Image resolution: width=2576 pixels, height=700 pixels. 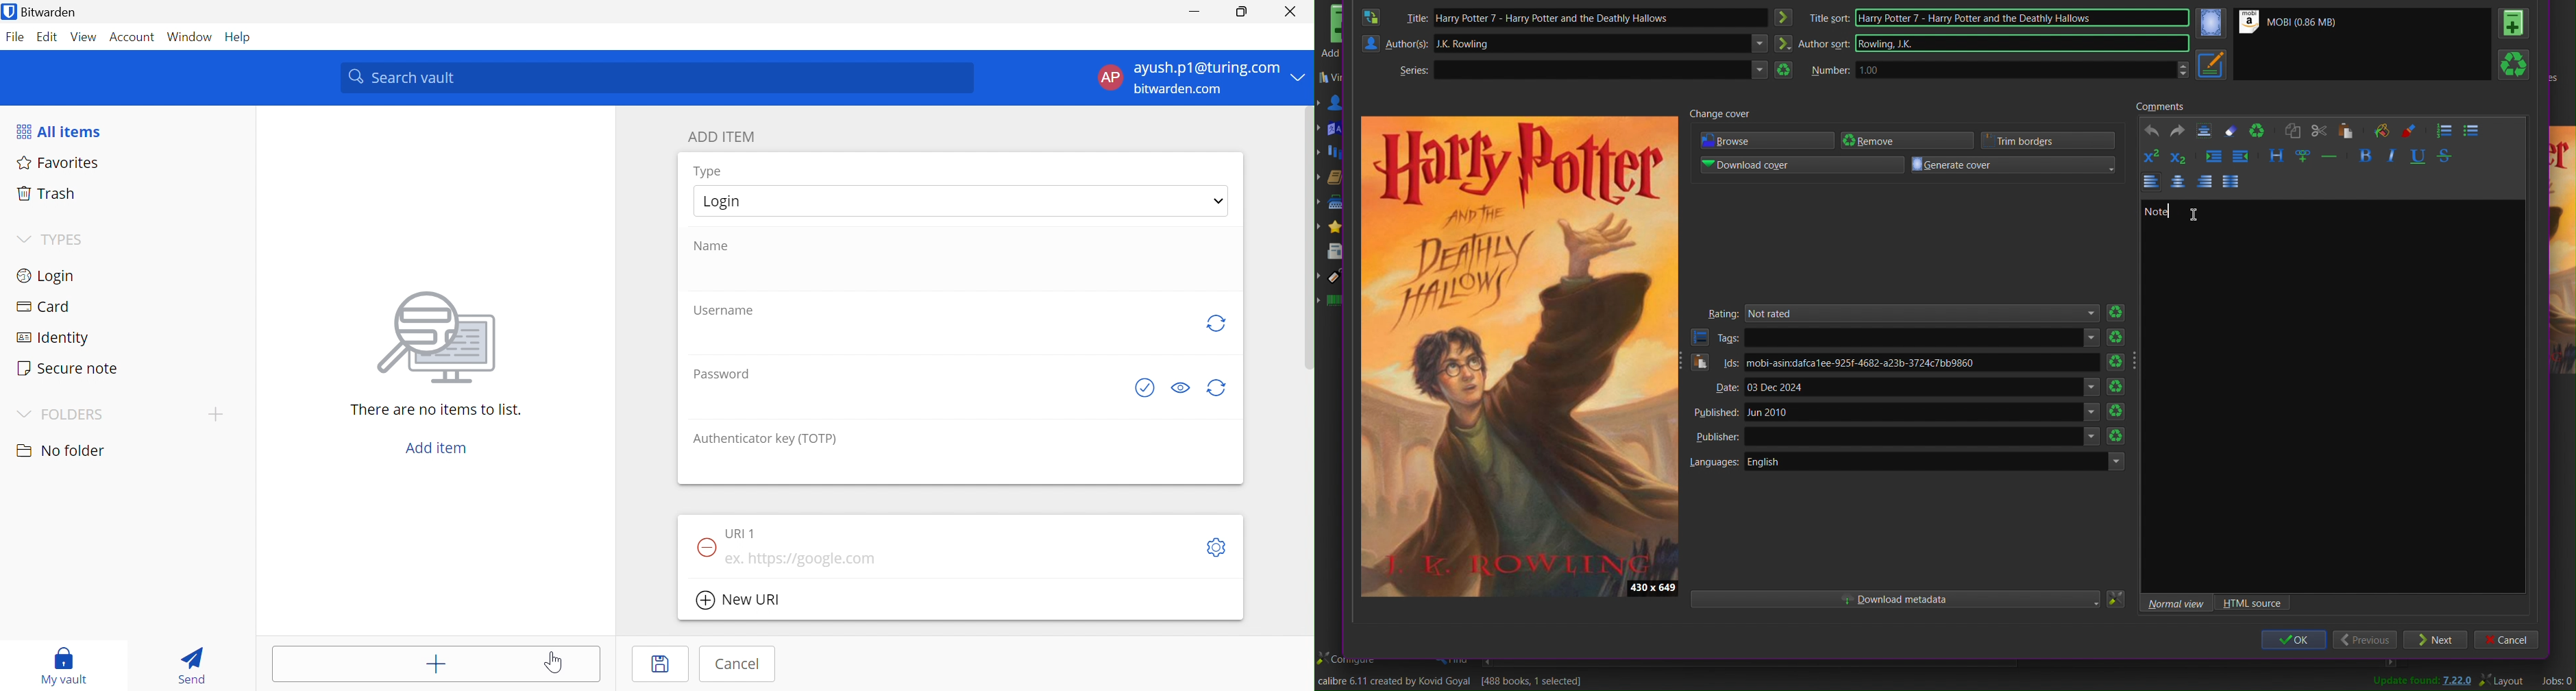 I want to click on Send, so click(x=191, y=666).